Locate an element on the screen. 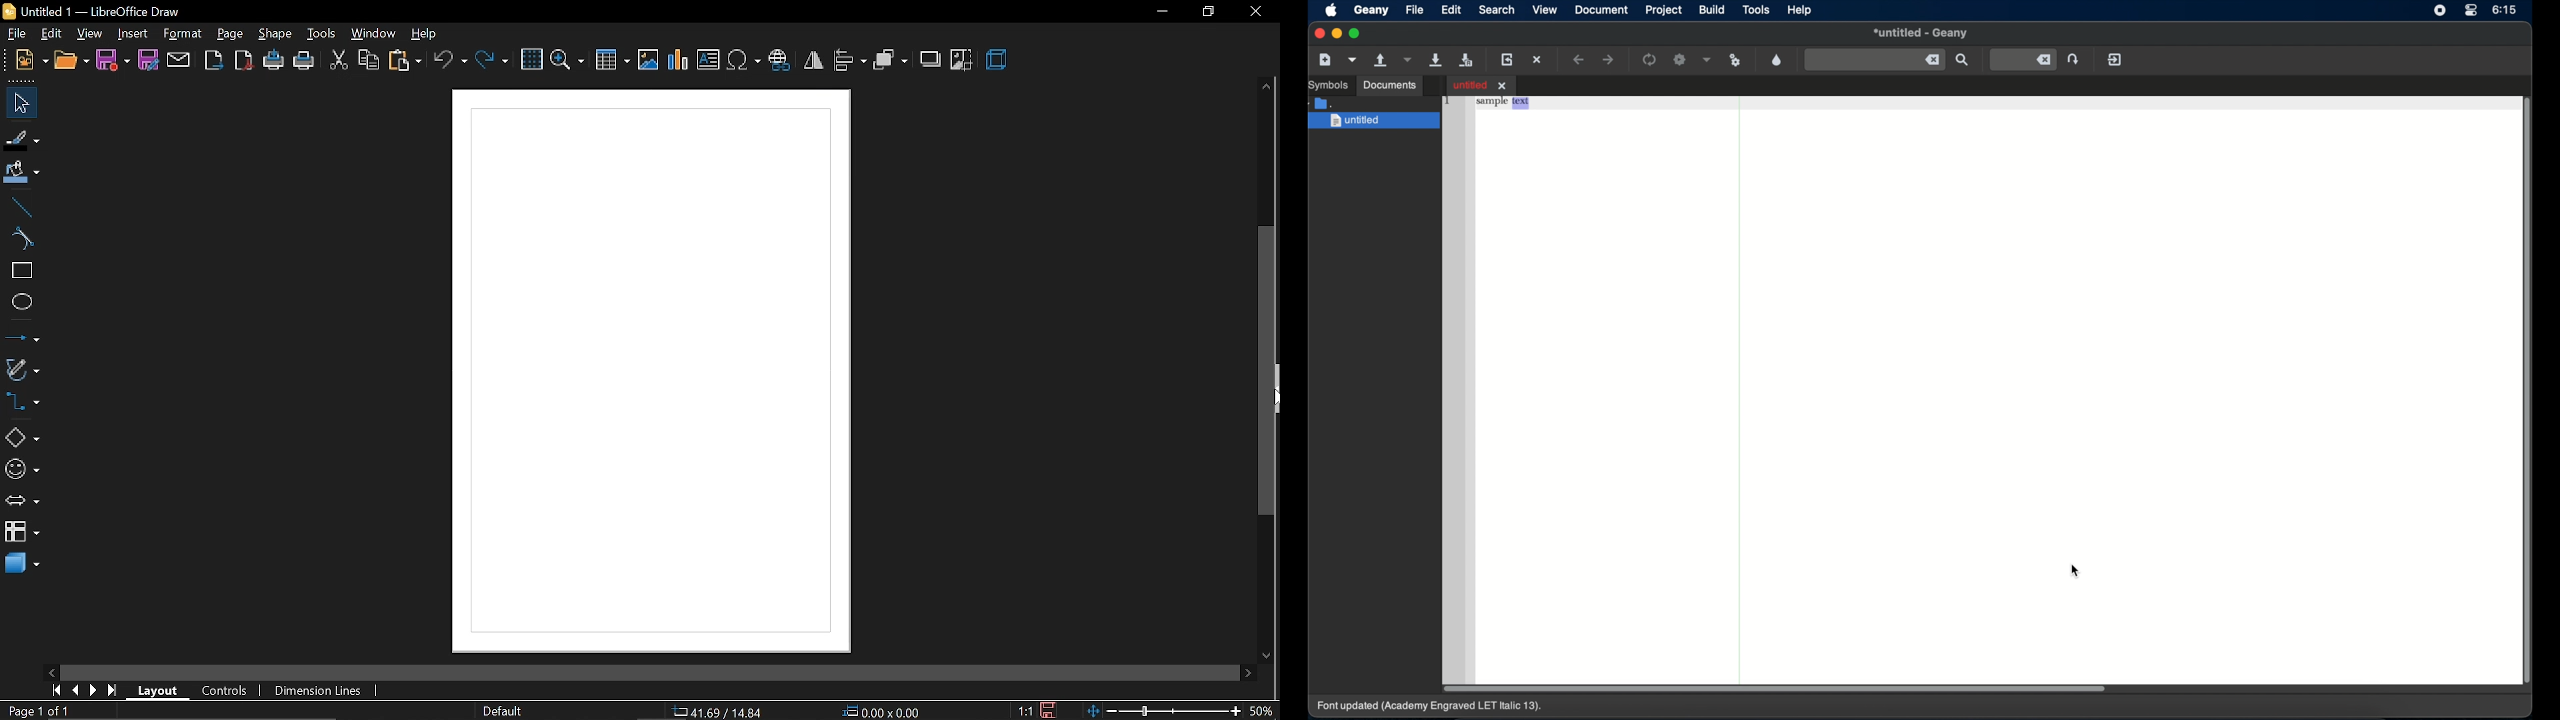 The image size is (2576, 728). open a color chooser dialogue is located at coordinates (1777, 59).